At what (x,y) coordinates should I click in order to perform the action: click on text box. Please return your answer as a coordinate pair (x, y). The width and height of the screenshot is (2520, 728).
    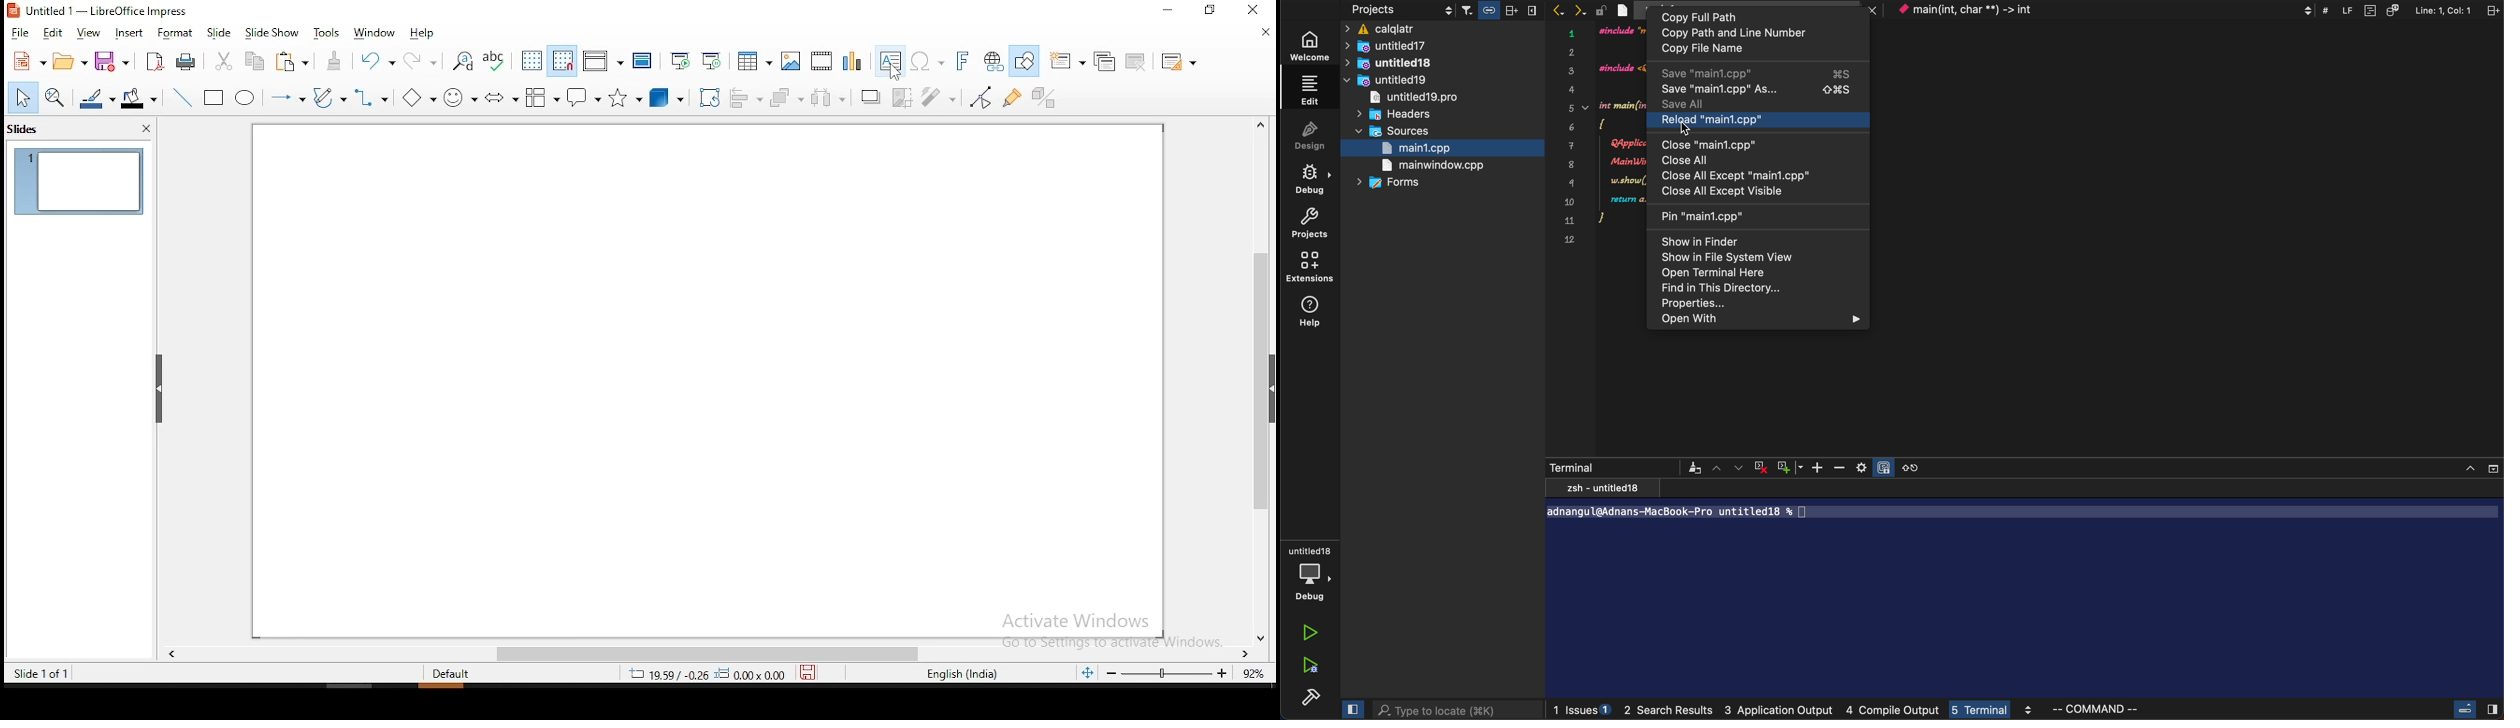
    Looking at the image, I should click on (890, 59).